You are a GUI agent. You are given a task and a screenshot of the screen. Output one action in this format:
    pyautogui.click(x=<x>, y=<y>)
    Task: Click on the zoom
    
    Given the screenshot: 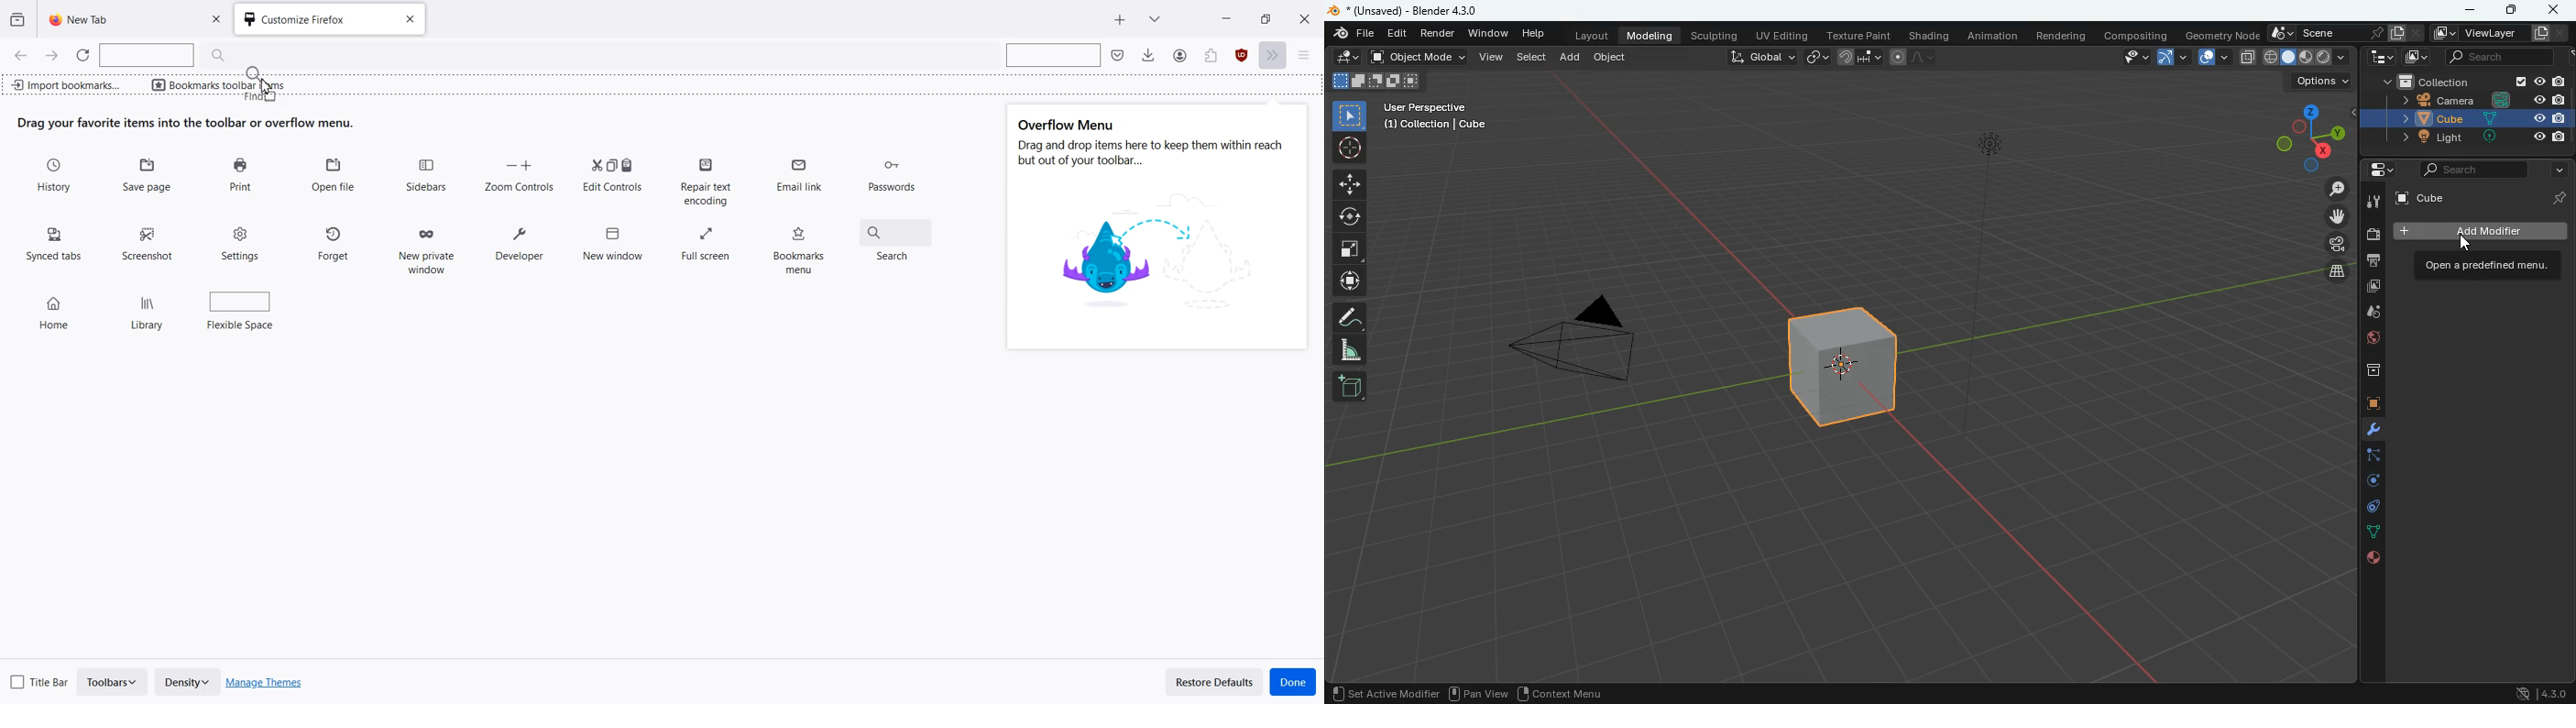 What is the action you would take?
    pyautogui.click(x=2339, y=190)
    